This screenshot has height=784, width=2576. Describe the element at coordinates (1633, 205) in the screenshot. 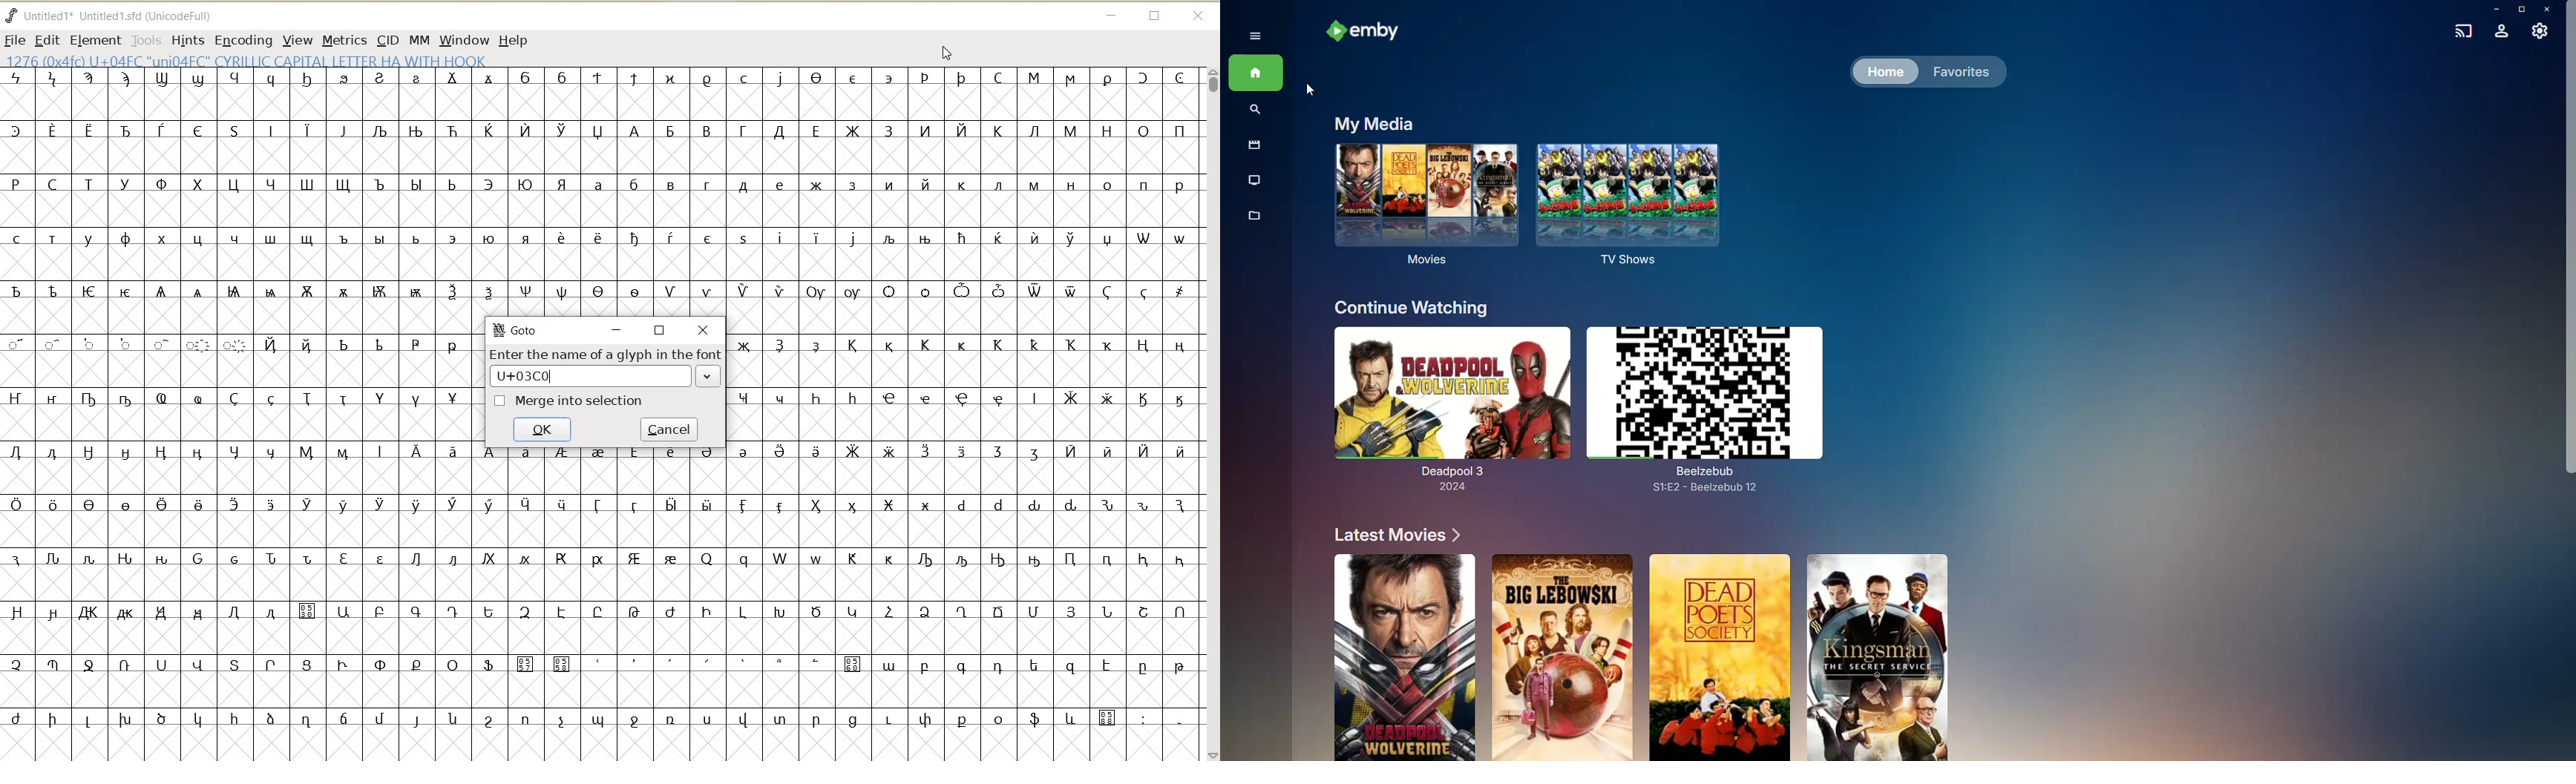

I see `TV Shows` at that location.